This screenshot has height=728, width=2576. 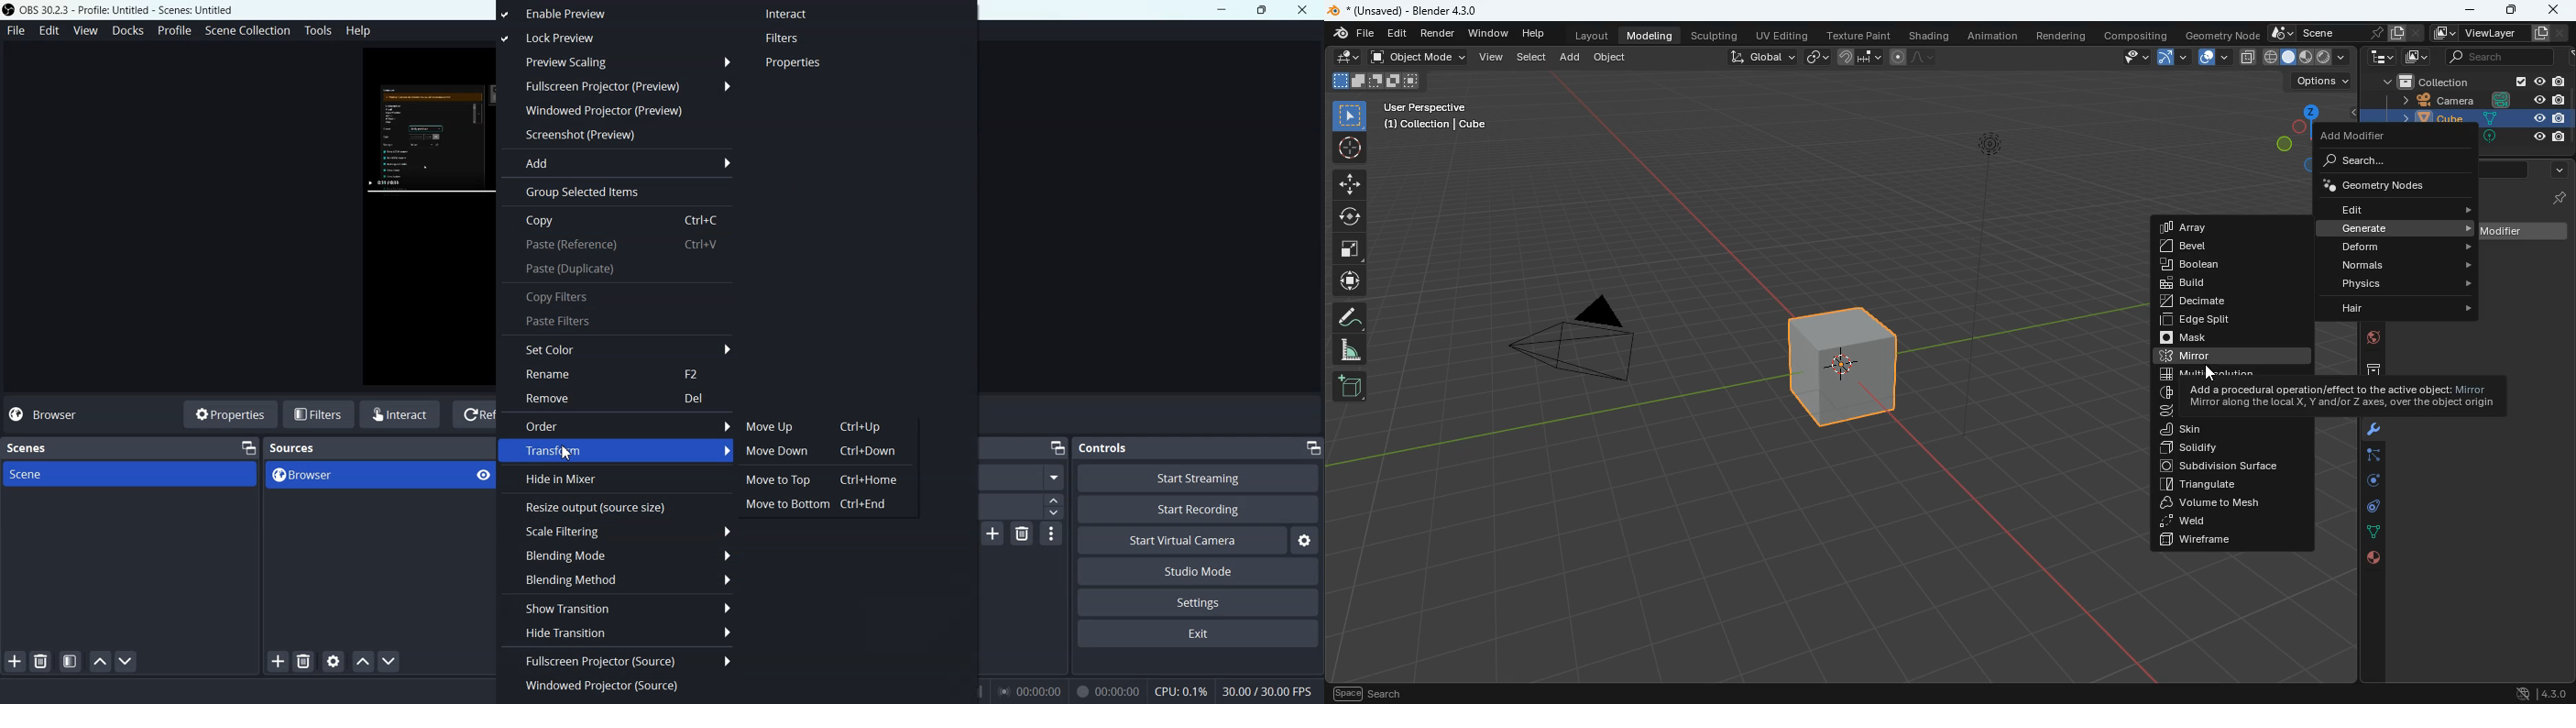 What do you see at coordinates (1303, 9) in the screenshot?
I see `Close` at bounding box center [1303, 9].